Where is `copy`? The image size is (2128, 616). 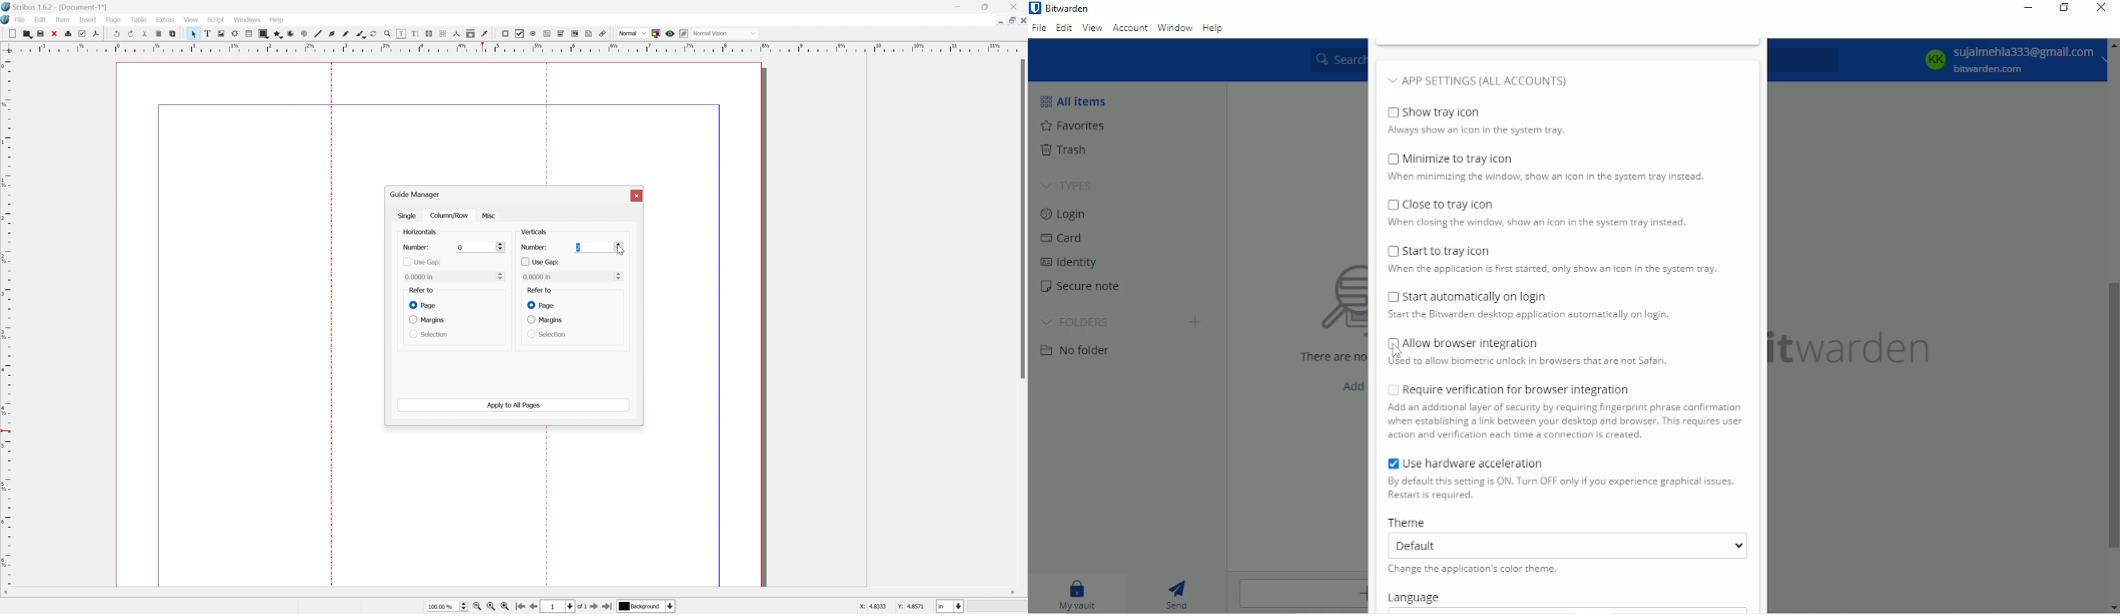
copy is located at coordinates (159, 32).